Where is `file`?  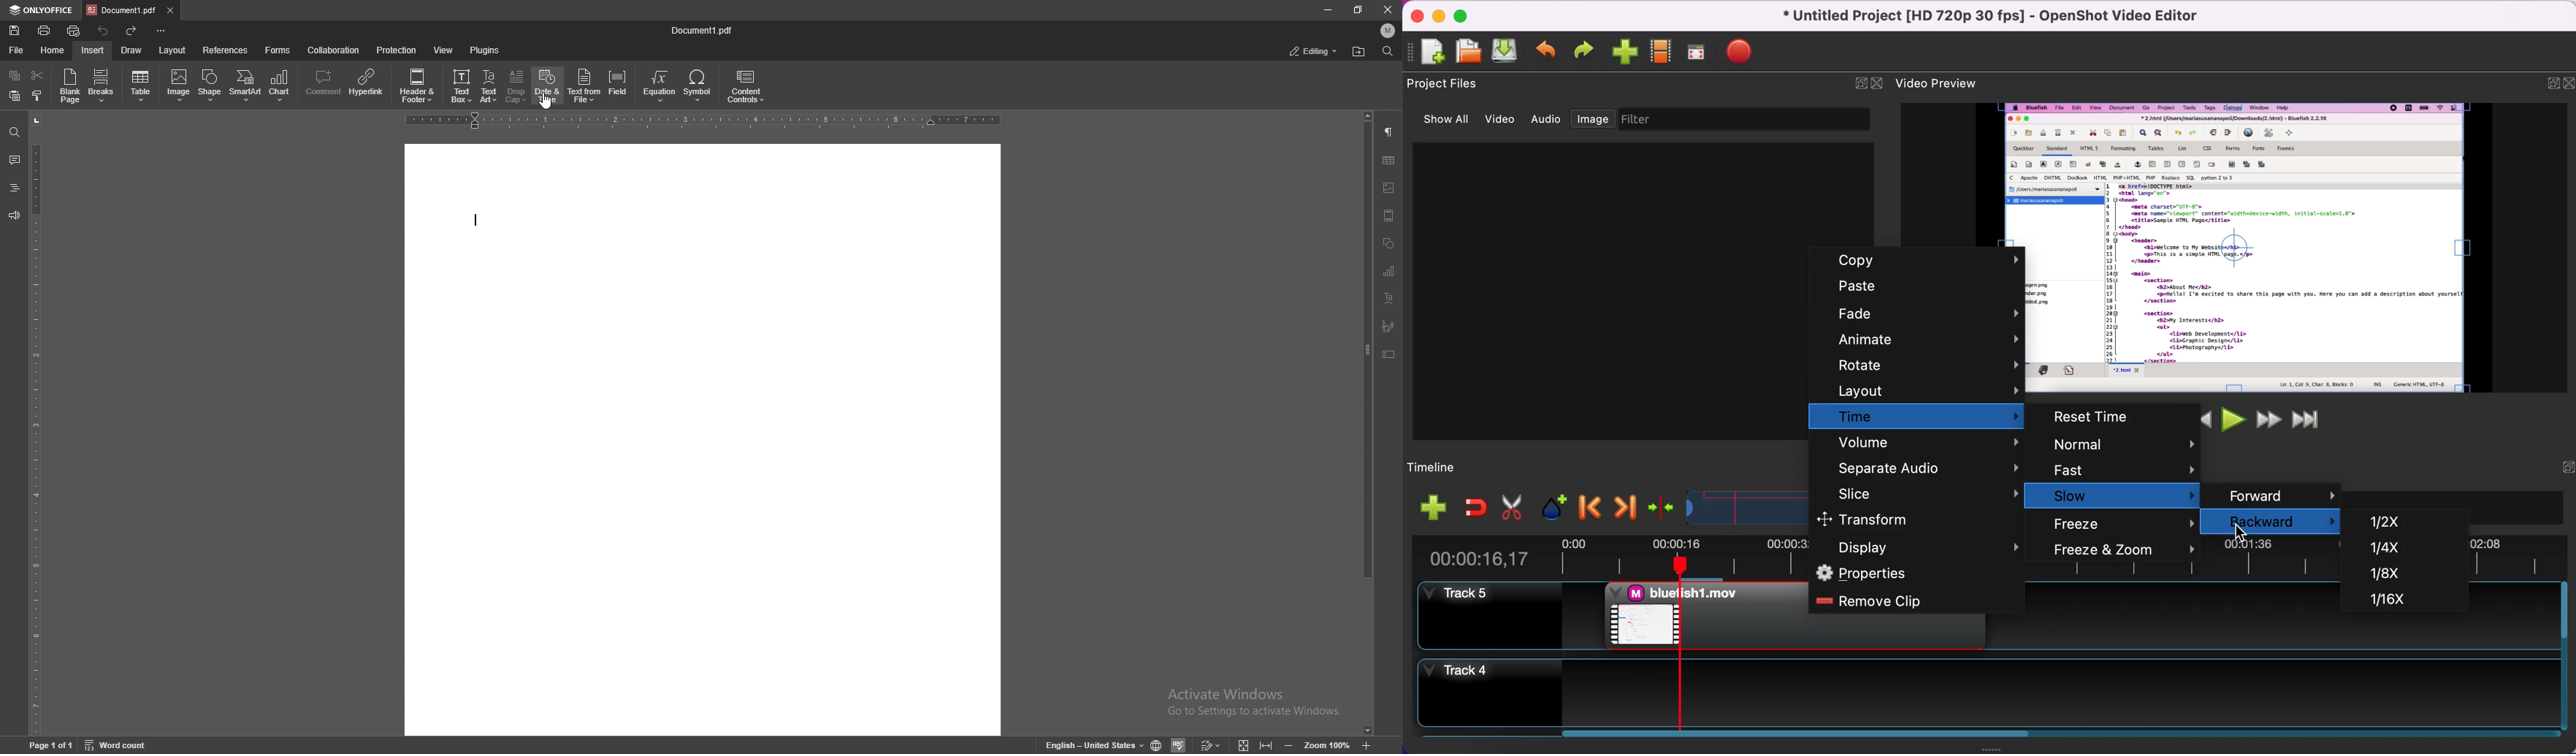 file is located at coordinates (15, 50).